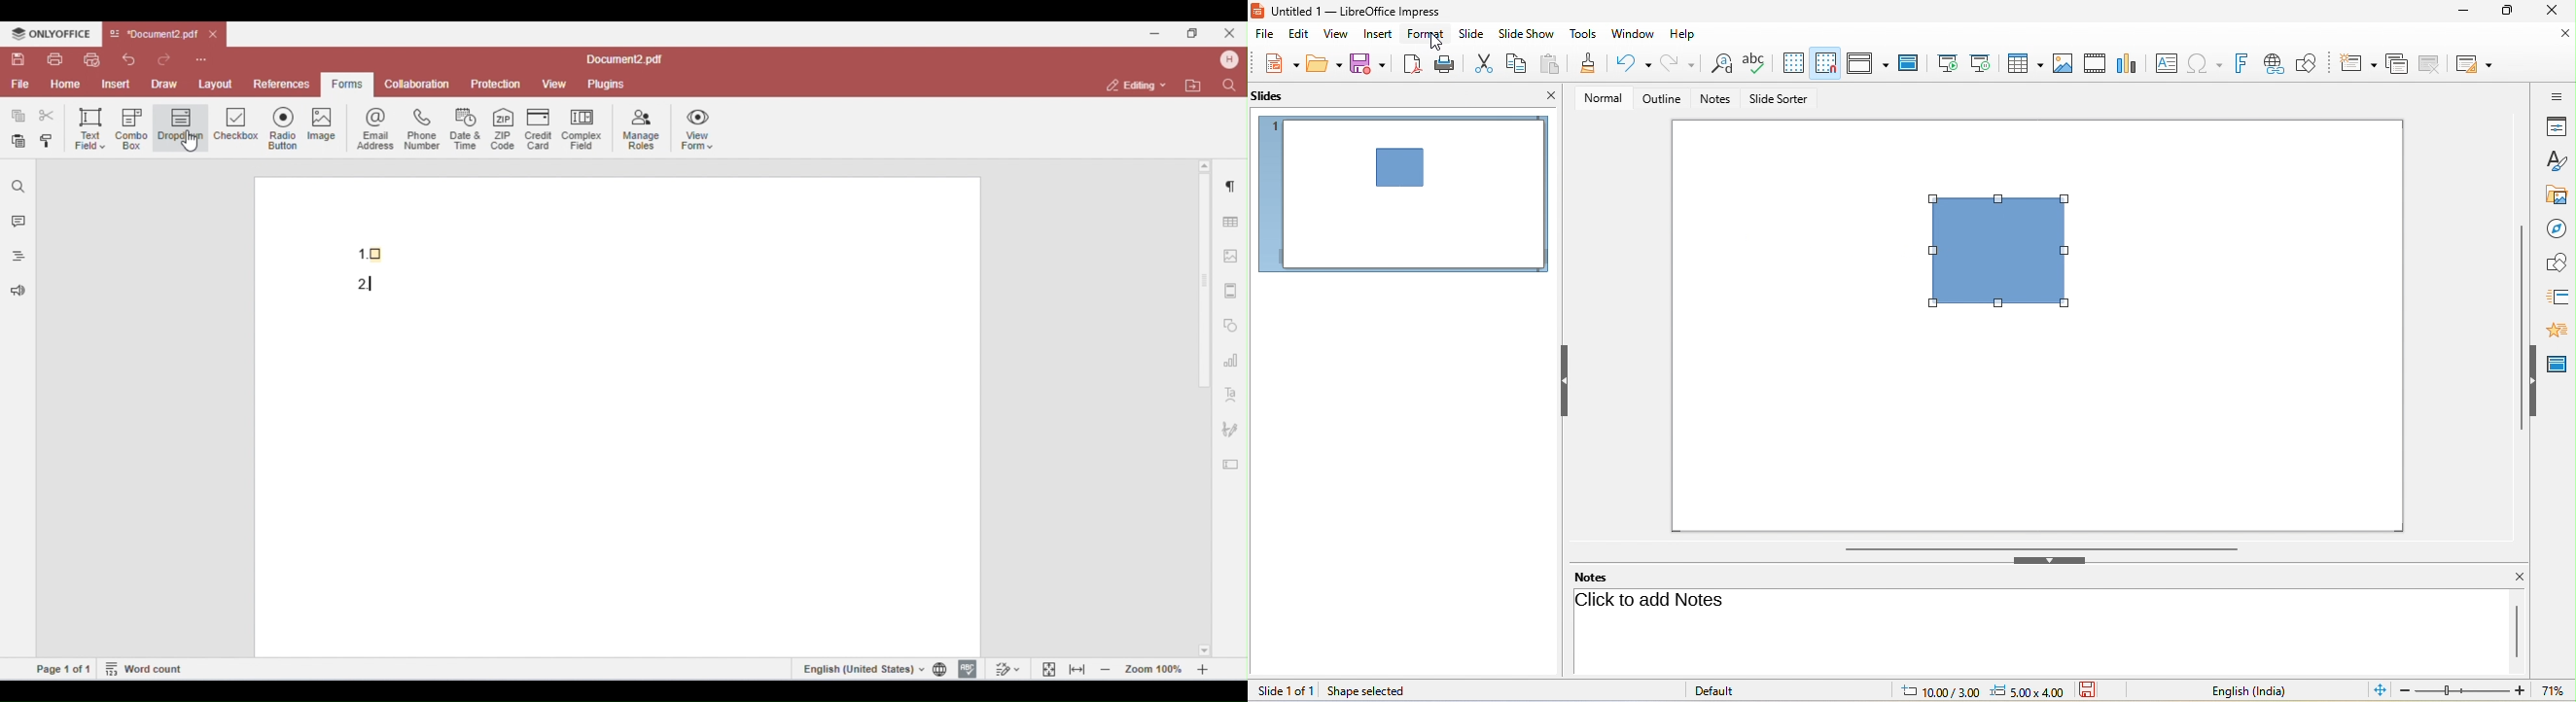 This screenshot has height=728, width=2576. I want to click on vertical scroll bar, so click(2520, 329).